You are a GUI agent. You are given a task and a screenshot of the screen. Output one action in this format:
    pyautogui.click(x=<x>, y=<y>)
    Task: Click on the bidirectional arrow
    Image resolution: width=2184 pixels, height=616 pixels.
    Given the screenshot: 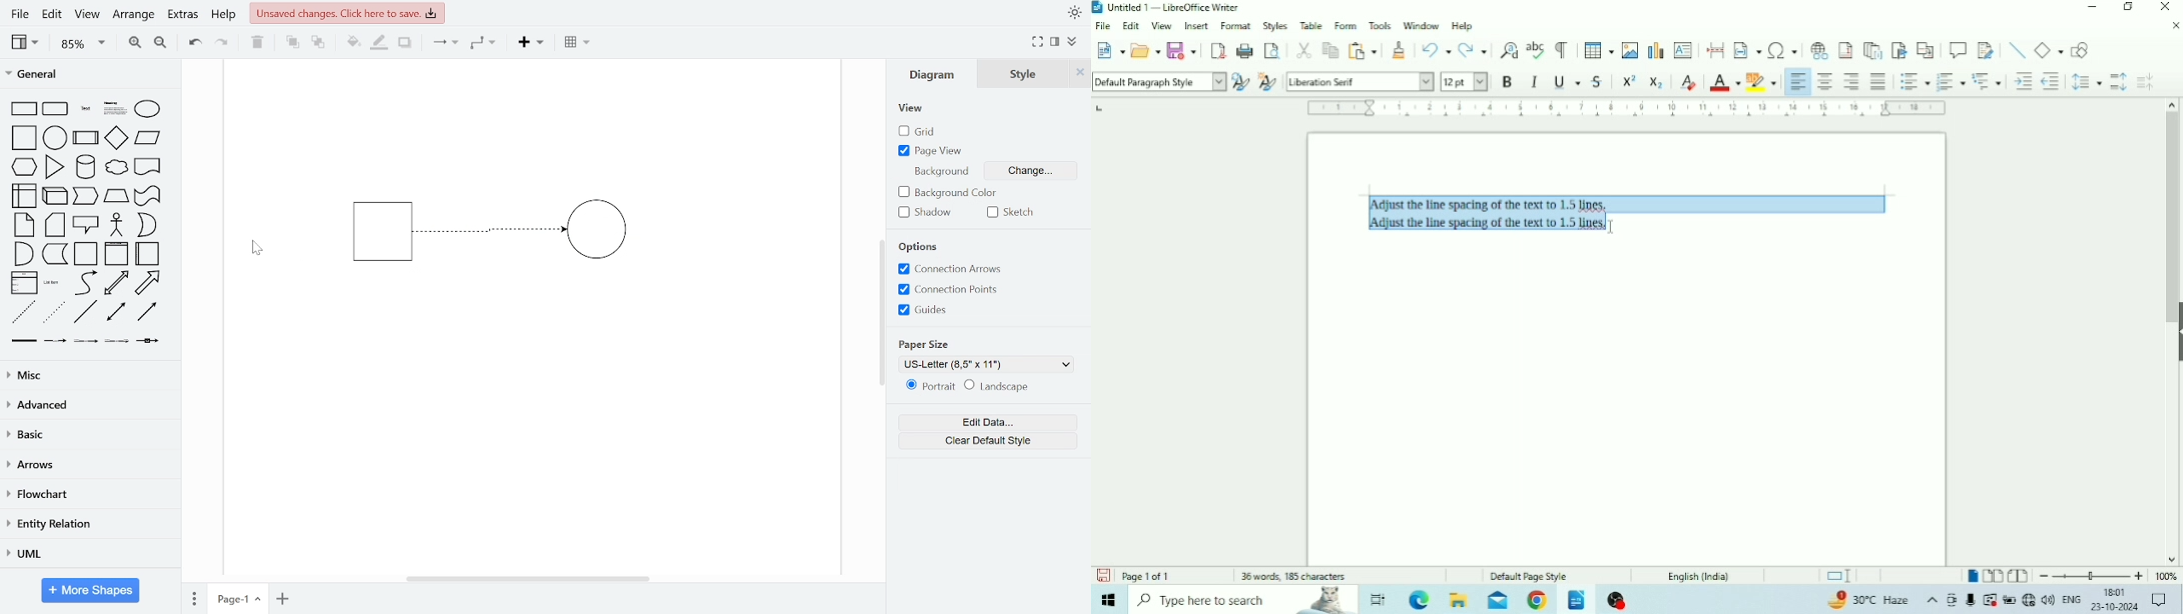 What is the action you would take?
    pyautogui.click(x=116, y=283)
    